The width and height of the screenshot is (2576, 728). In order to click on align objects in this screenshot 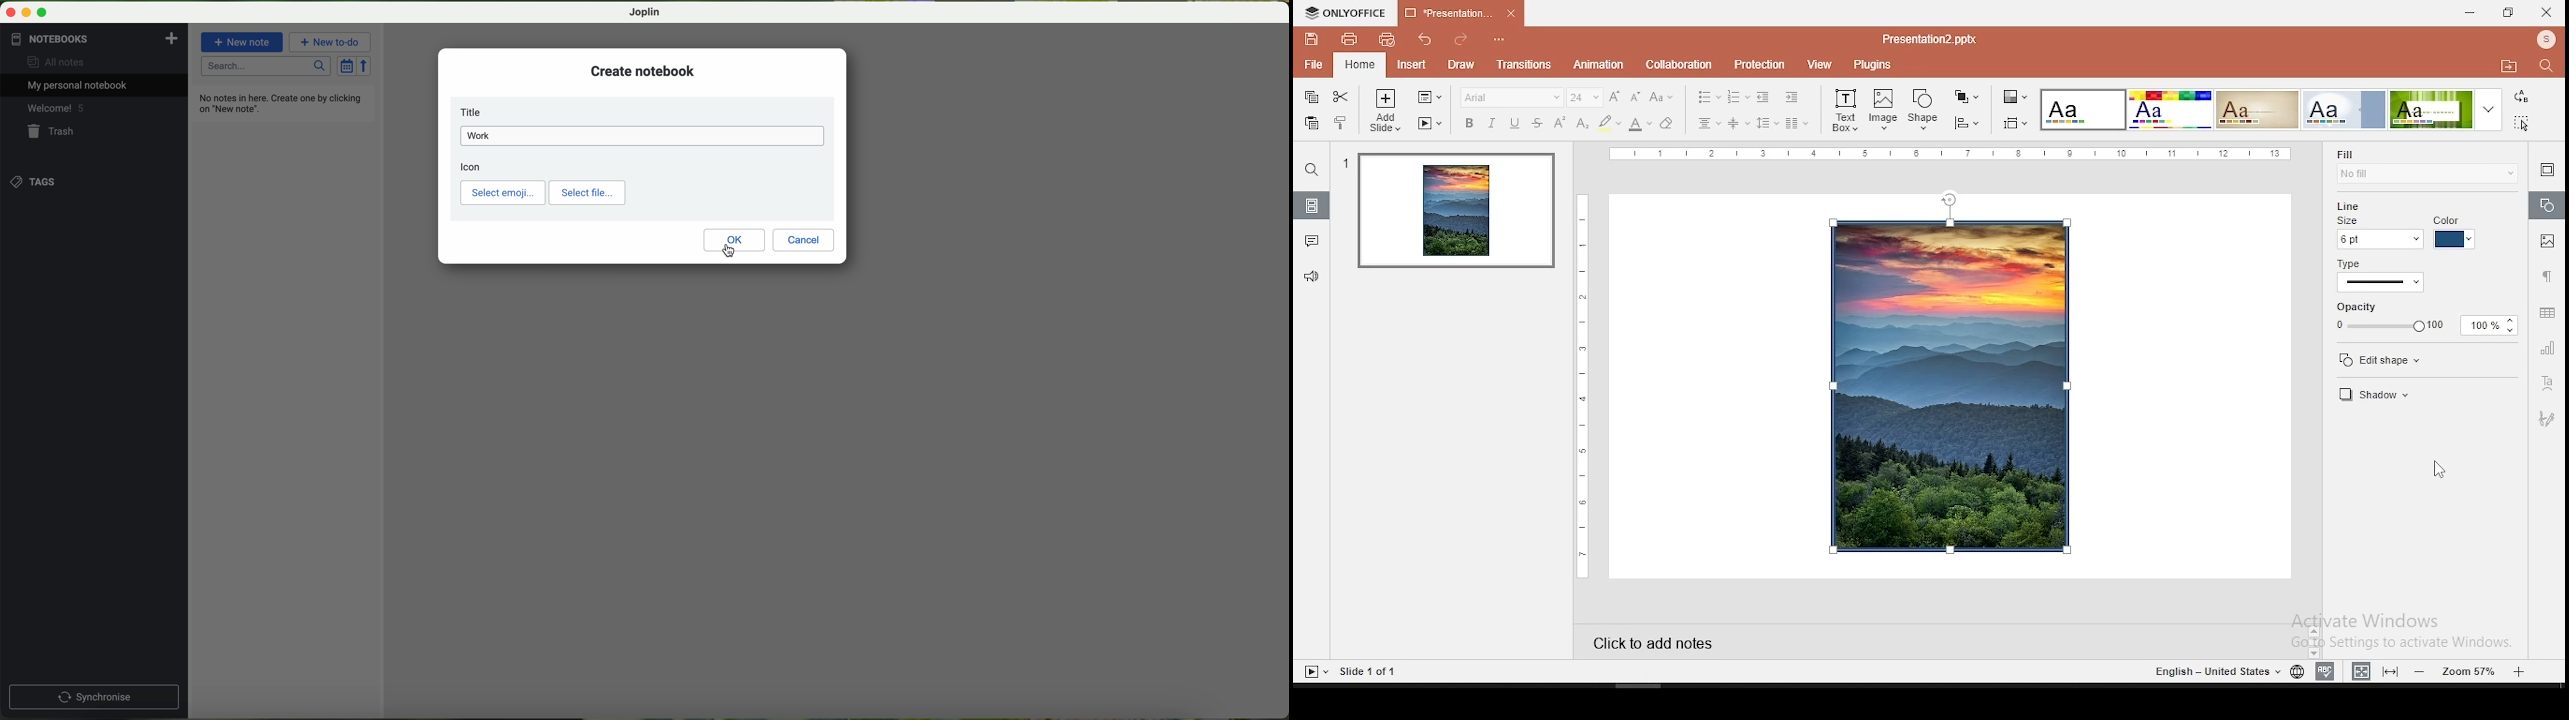, I will do `click(2015, 123)`.